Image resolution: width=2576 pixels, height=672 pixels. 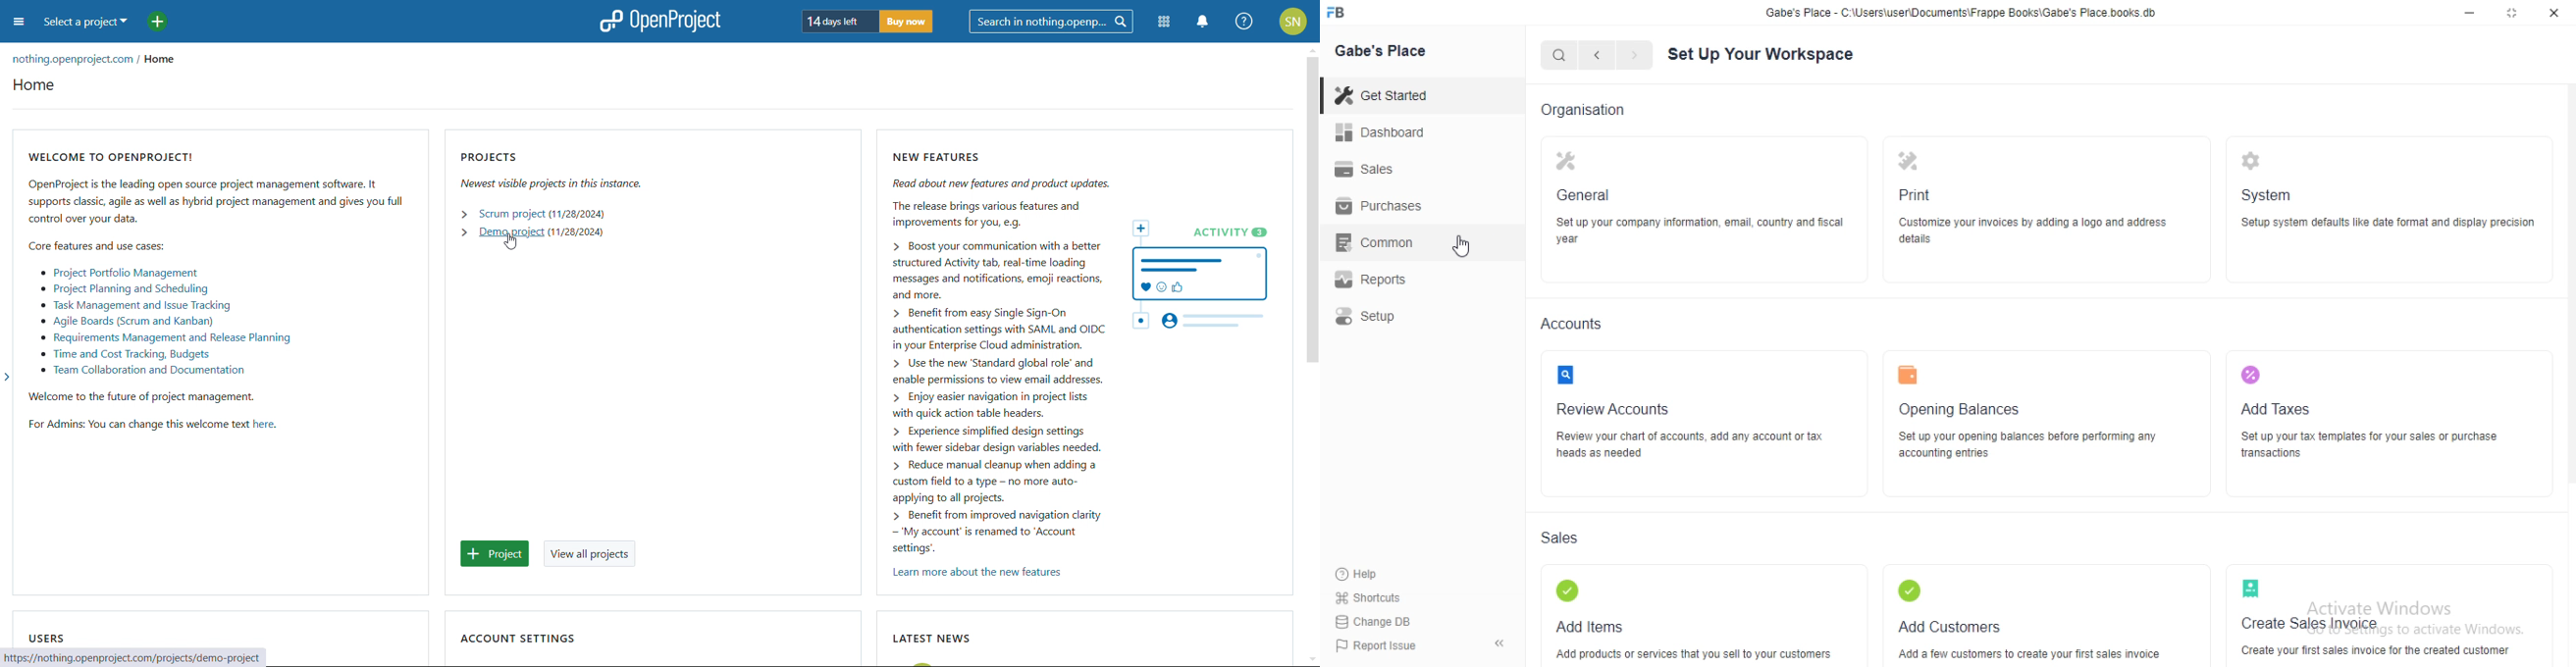 What do you see at coordinates (1595, 55) in the screenshot?
I see `previous` at bounding box center [1595, 55].